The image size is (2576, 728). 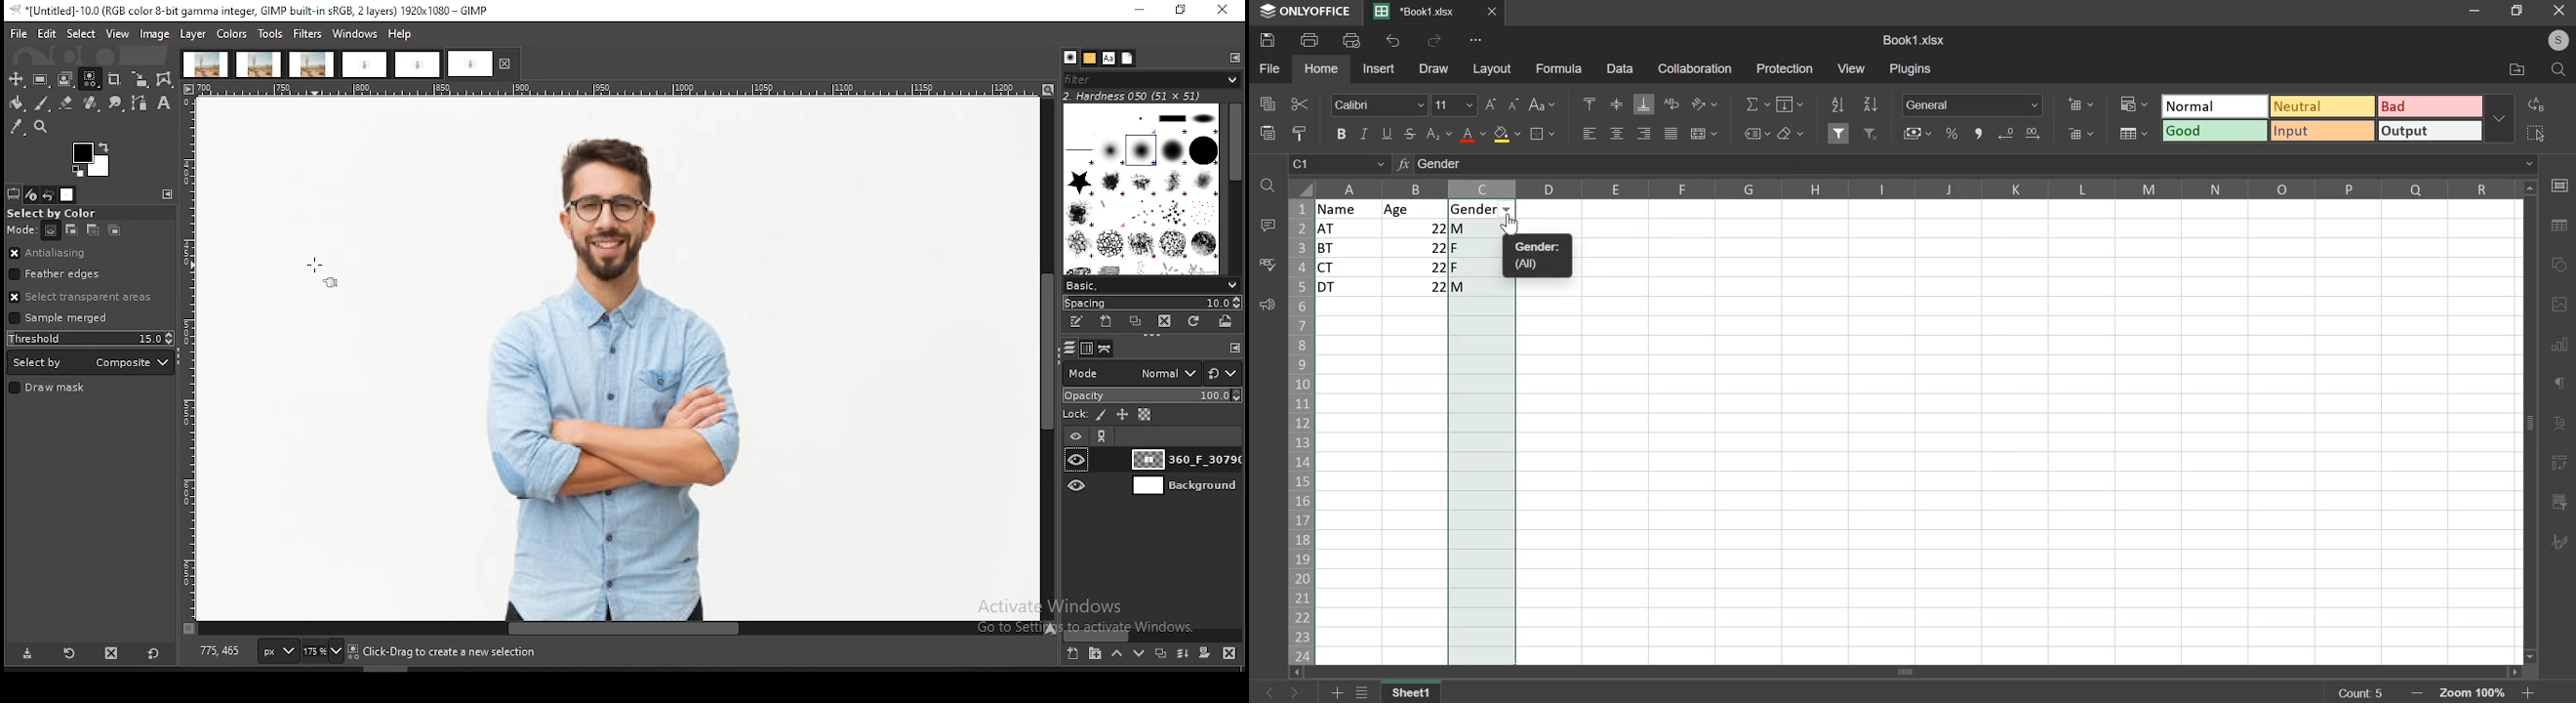 I want to click on layout, so click(x=1491, y=68).